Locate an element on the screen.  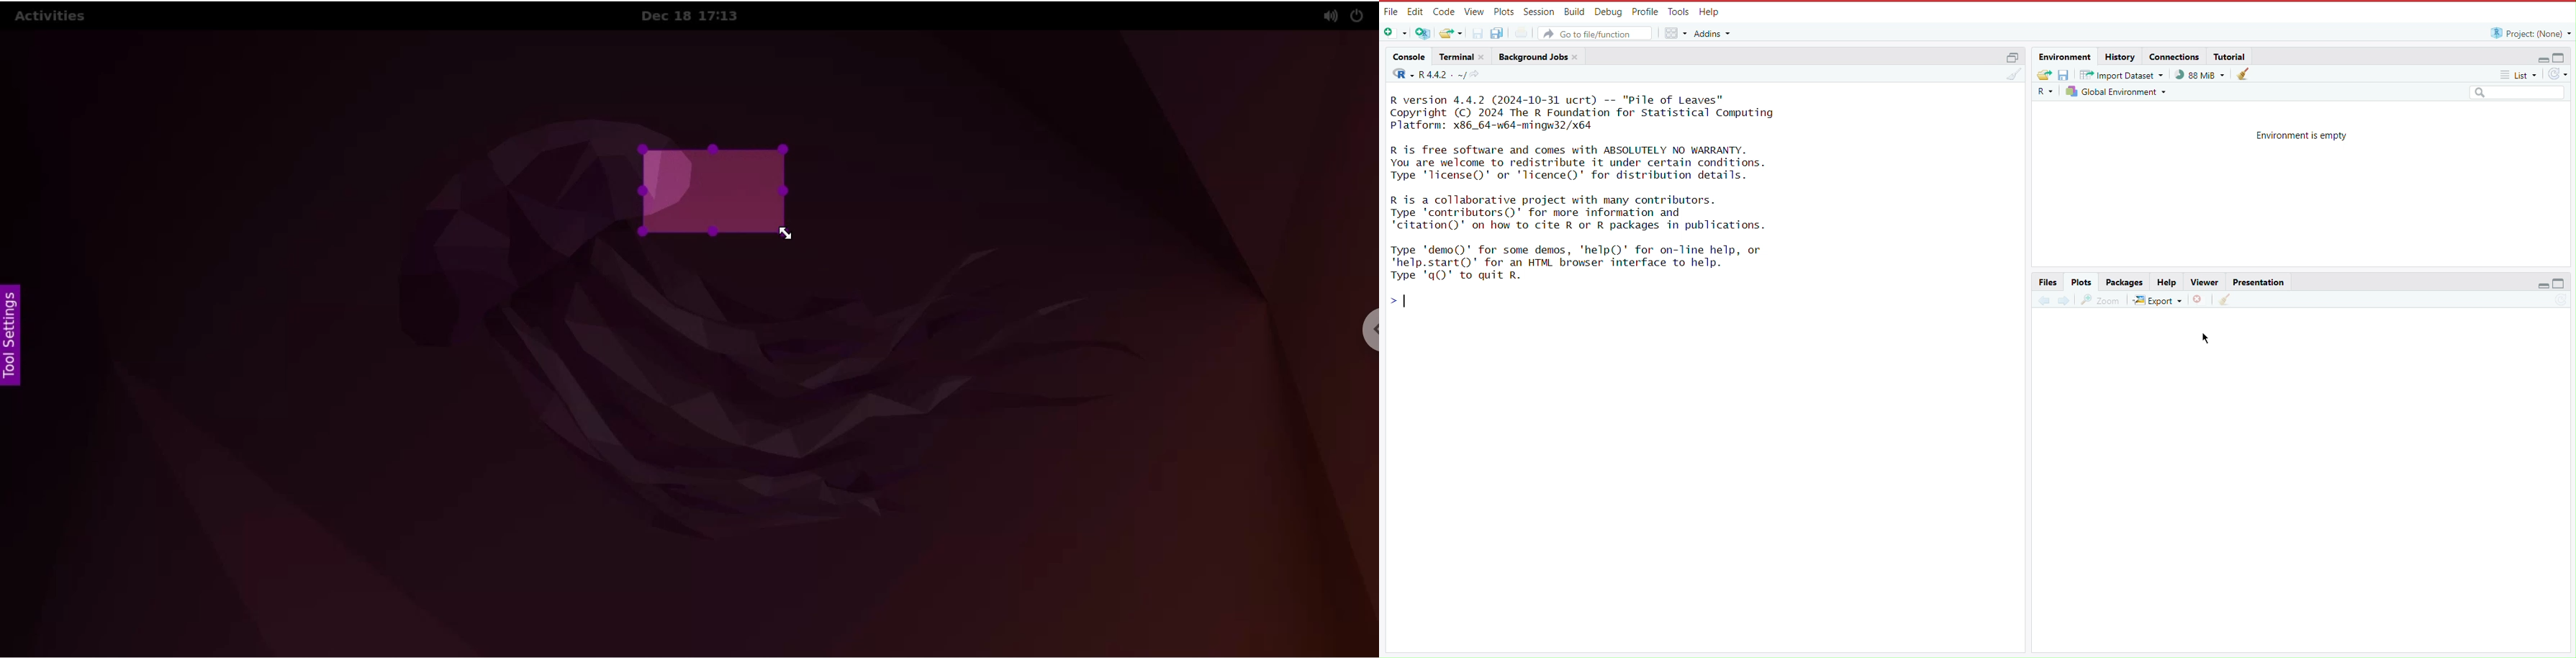
Addins is located at coordinates (1715, 34).